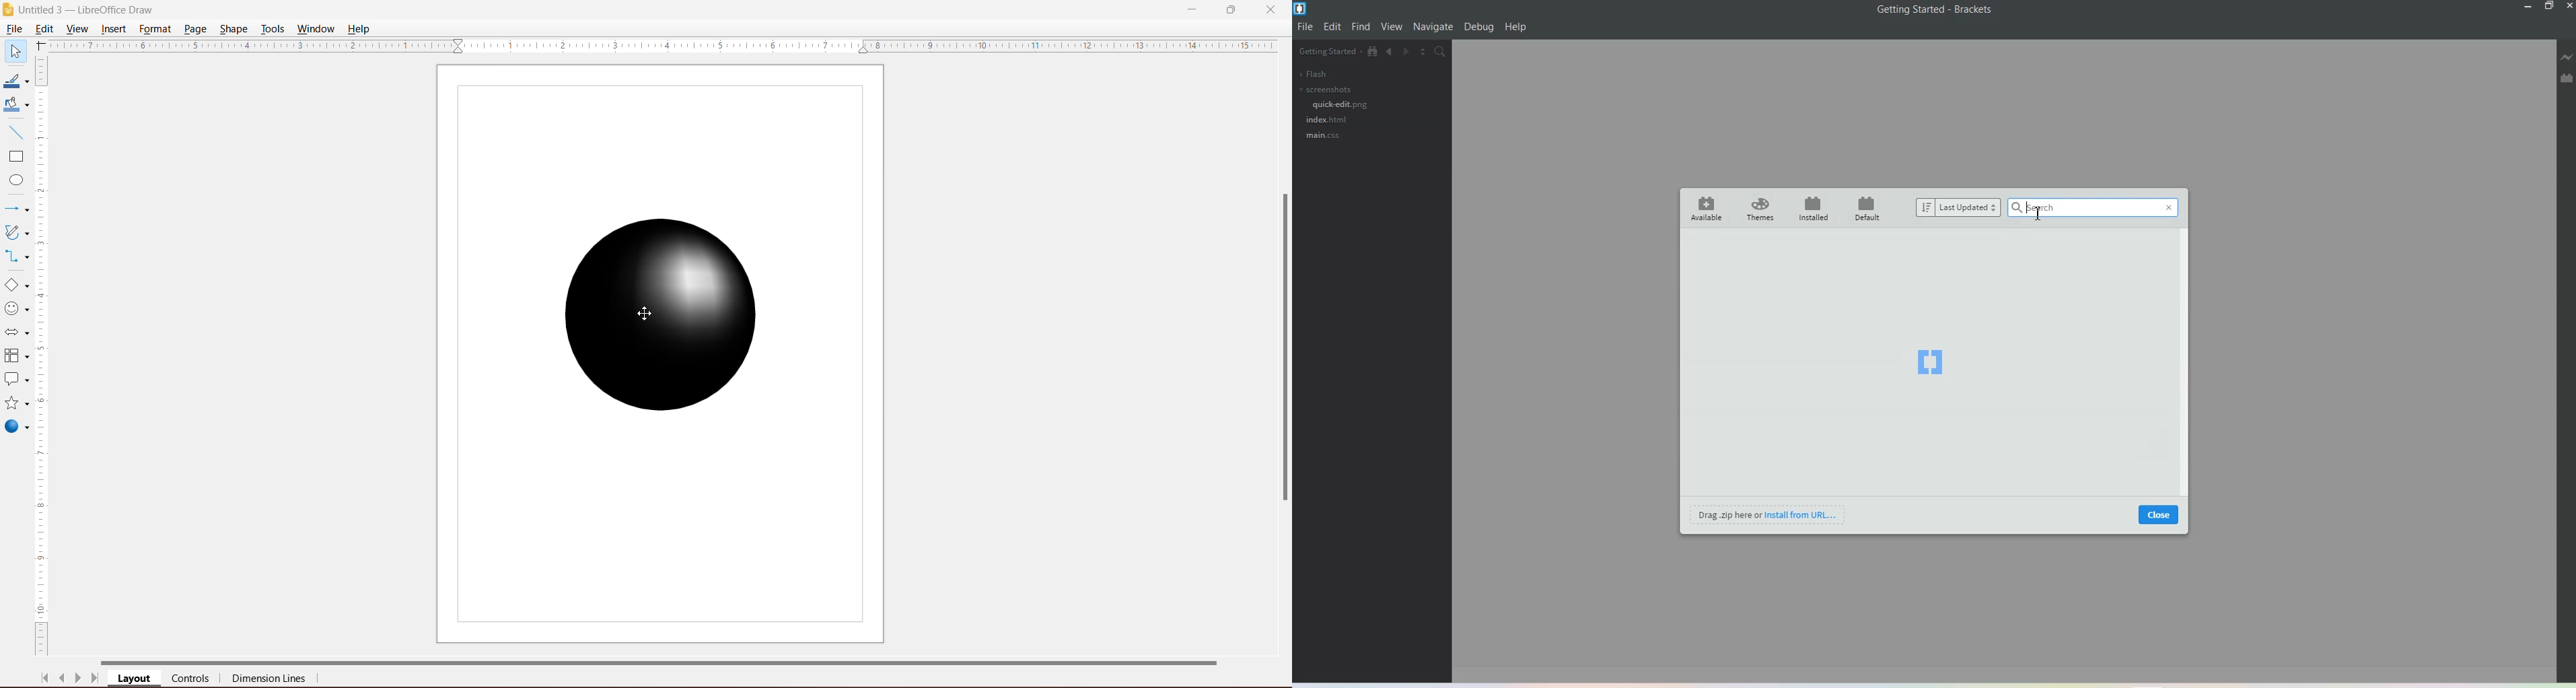 This screenshot has width=2576, height=700. I want to click on Tools, so click(273, 29).